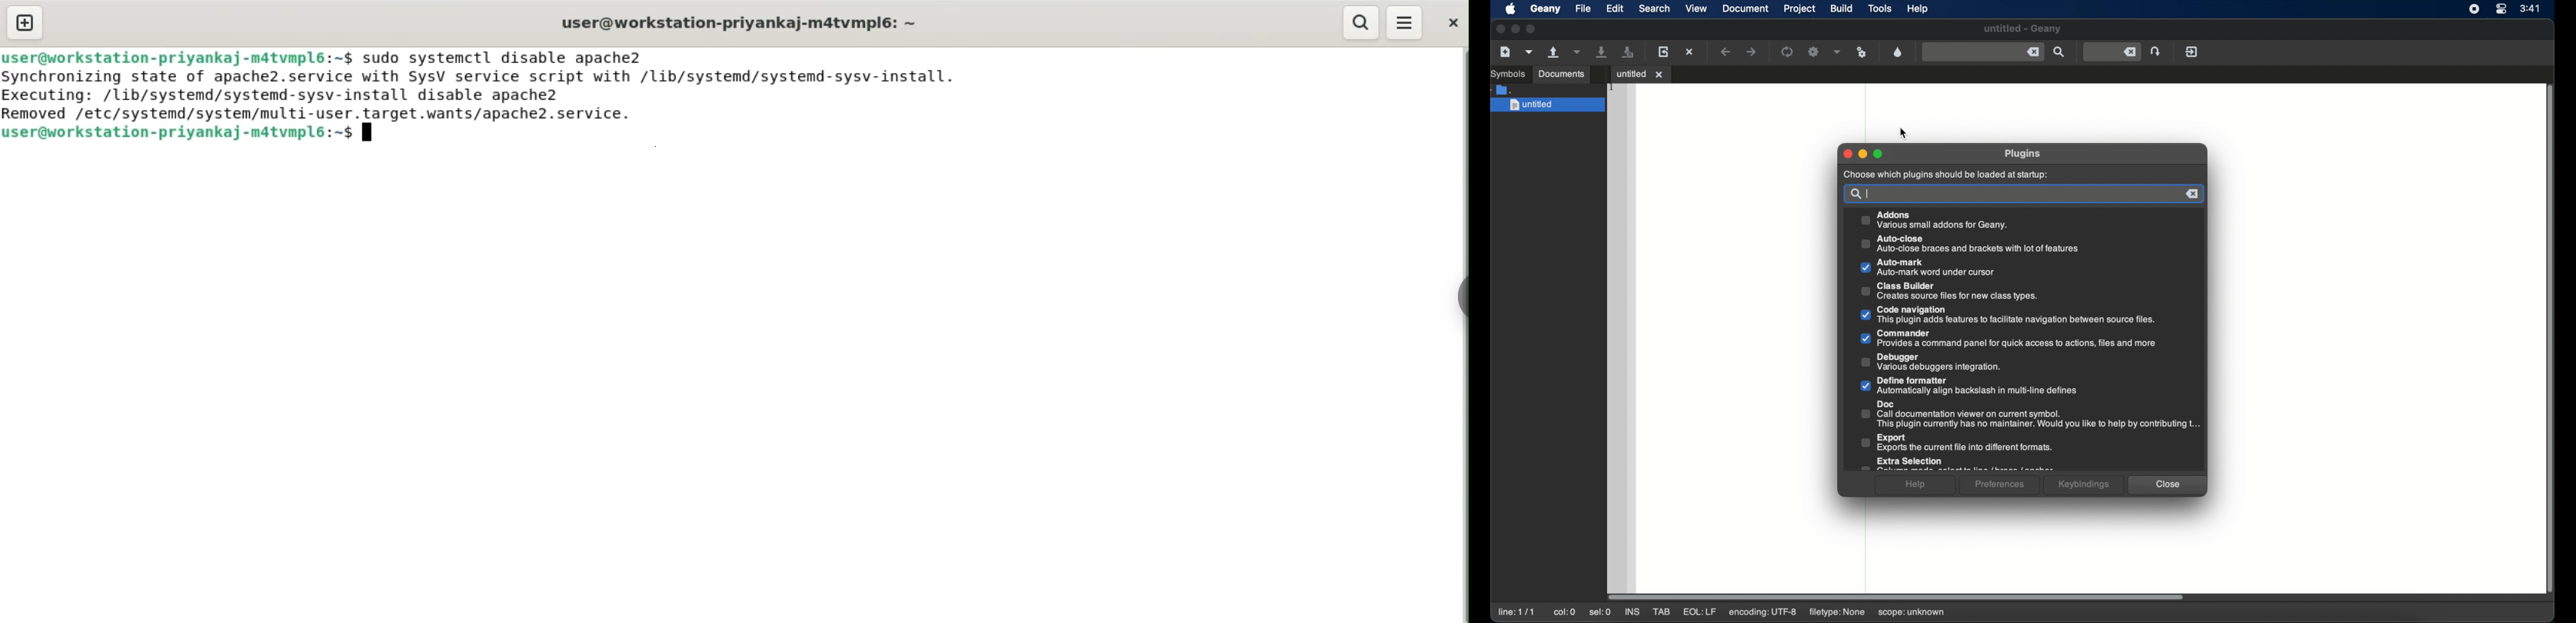 This screenshot has width=2576, height=644. What do you see at coordinates (1531, 29) in the screenshot?
I see `maximize` at bounding box center [1531, 29].